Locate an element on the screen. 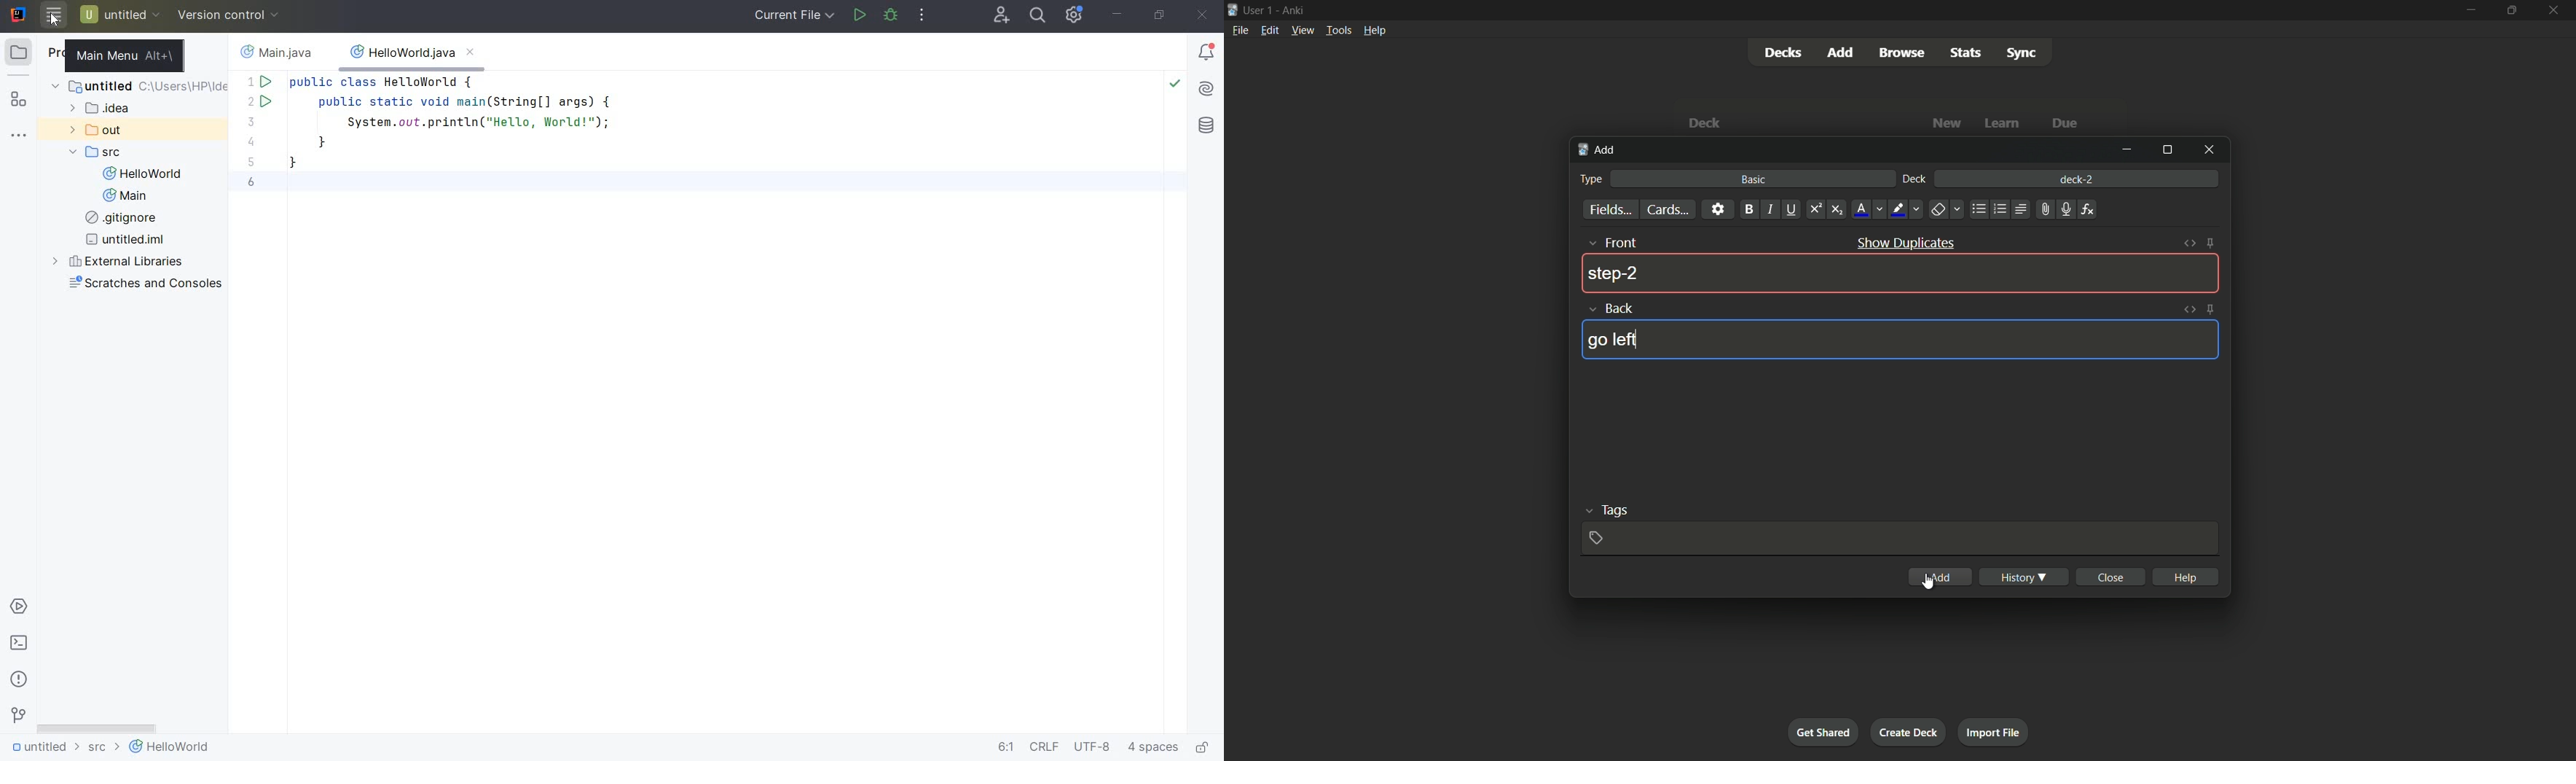 The image size is (2576, 784). italic is located at coordinates (1769, 210).